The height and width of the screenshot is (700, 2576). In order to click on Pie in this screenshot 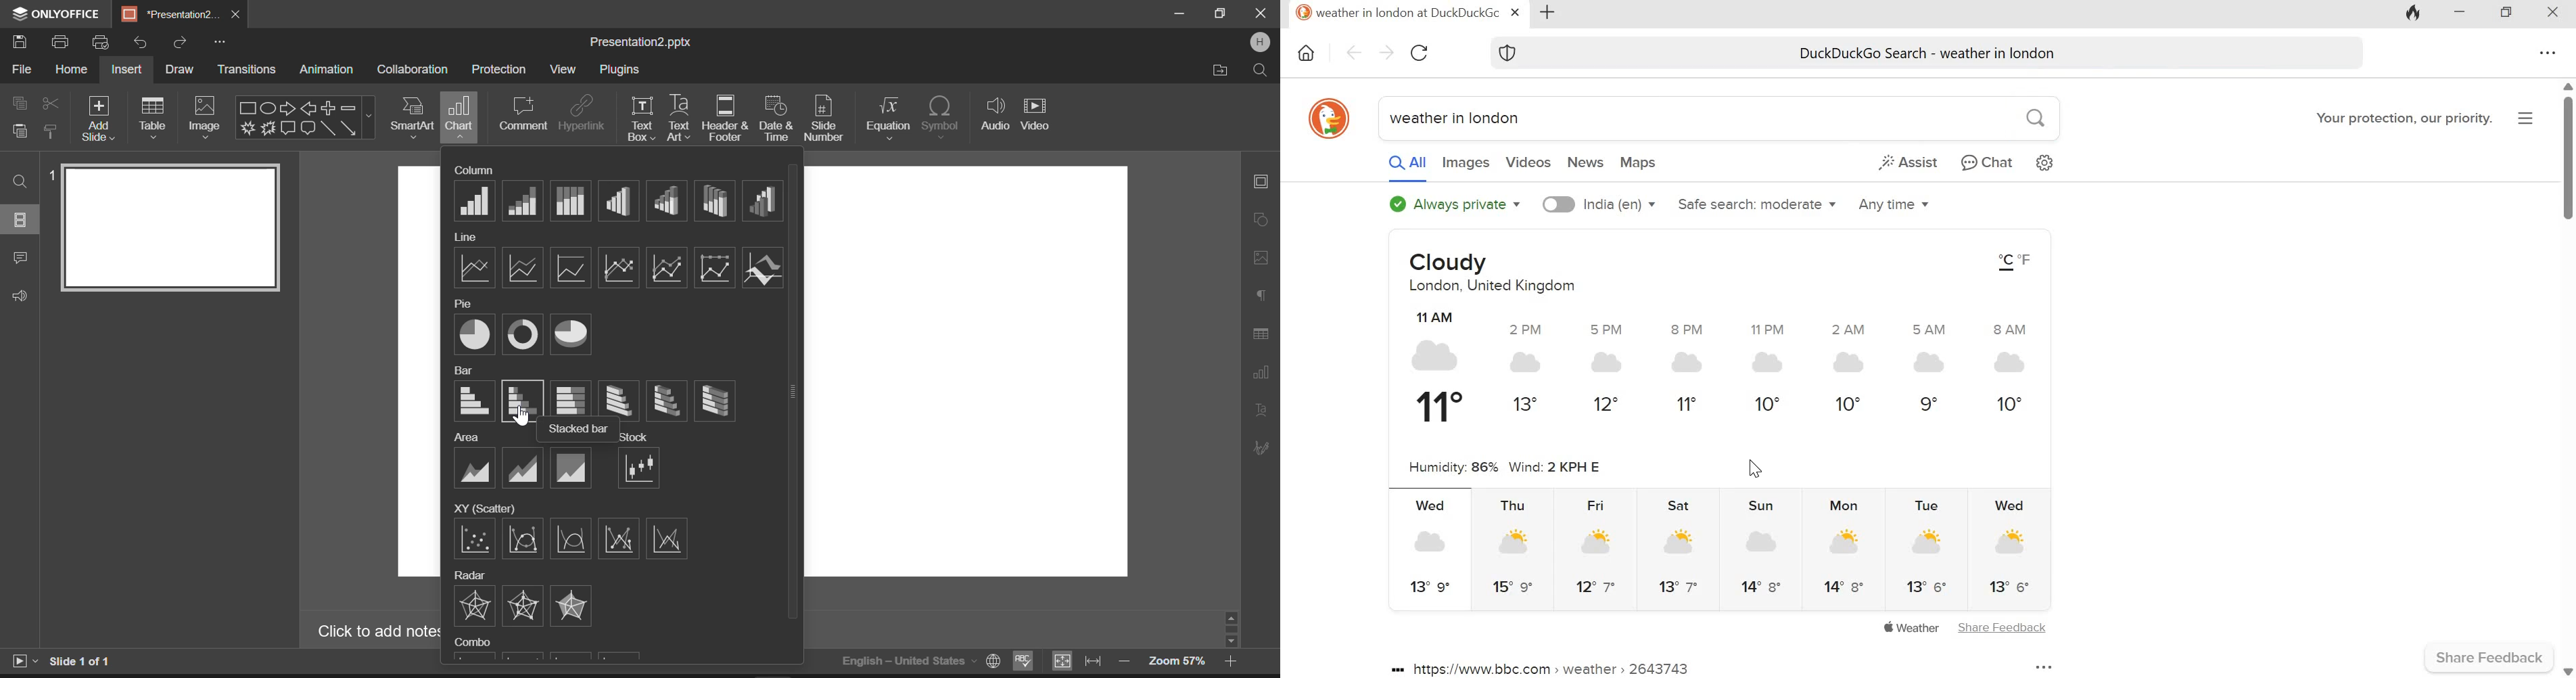, I will do `click(478, 336)`.